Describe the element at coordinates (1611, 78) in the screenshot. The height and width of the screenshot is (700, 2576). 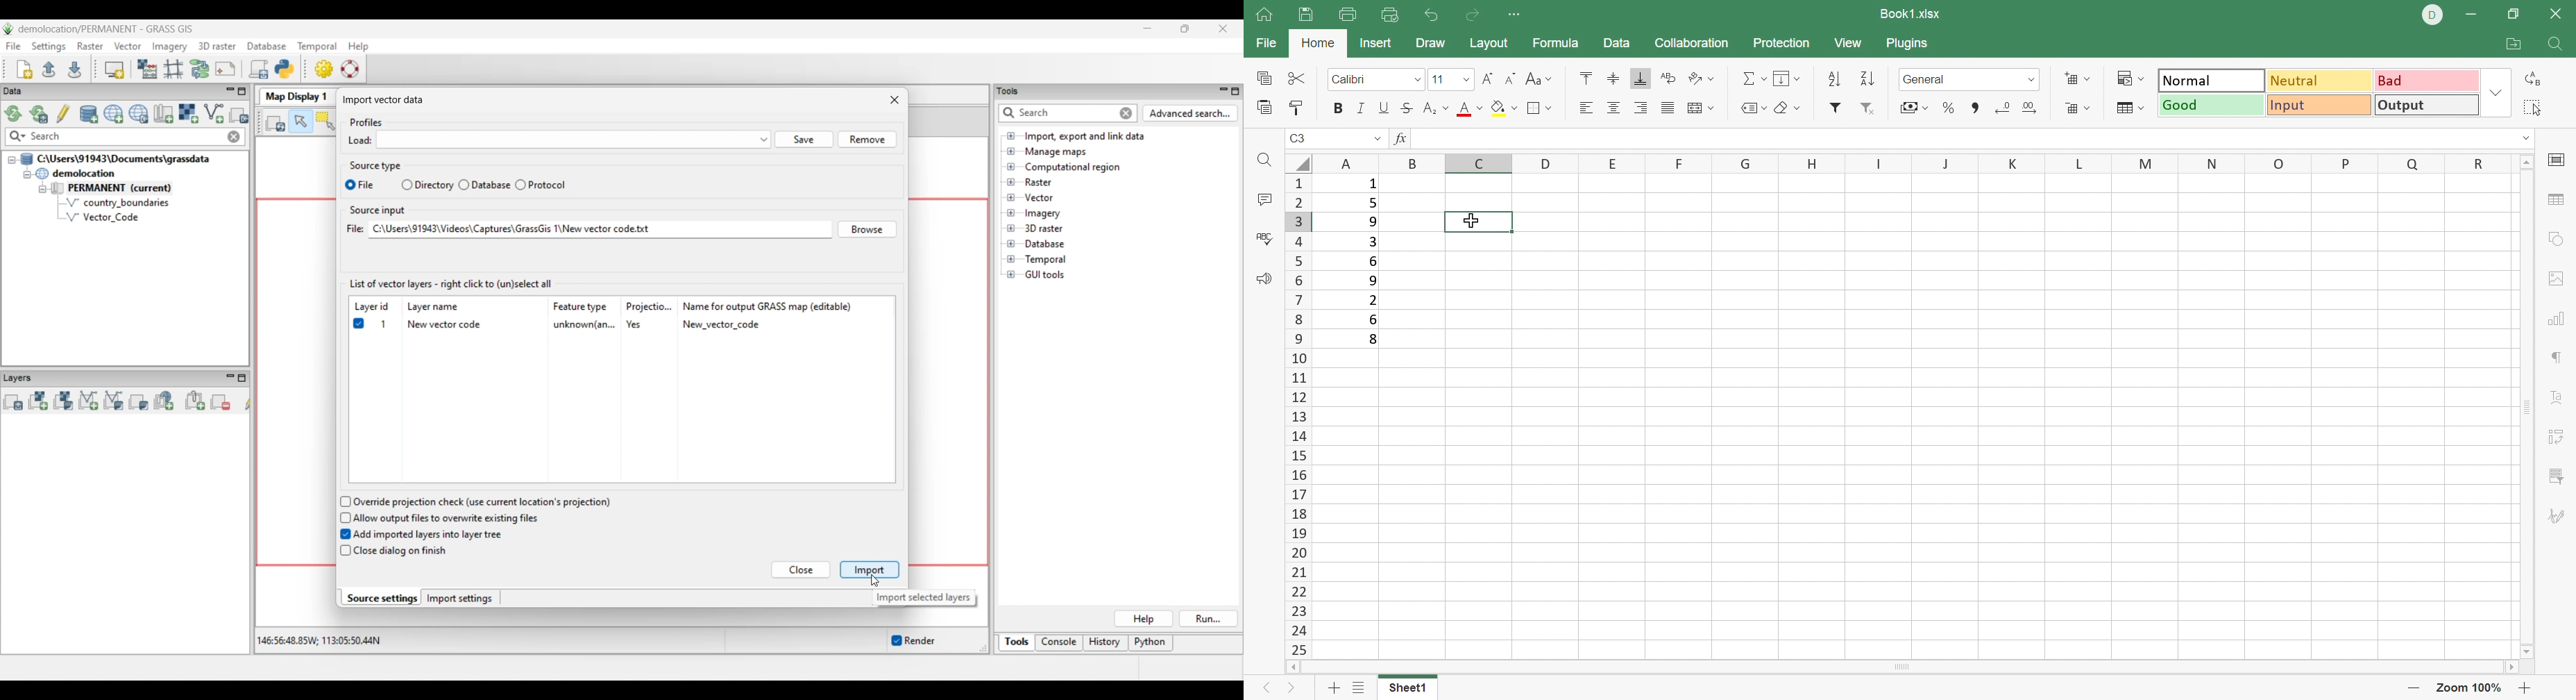
I see `Align Middle` at that location.